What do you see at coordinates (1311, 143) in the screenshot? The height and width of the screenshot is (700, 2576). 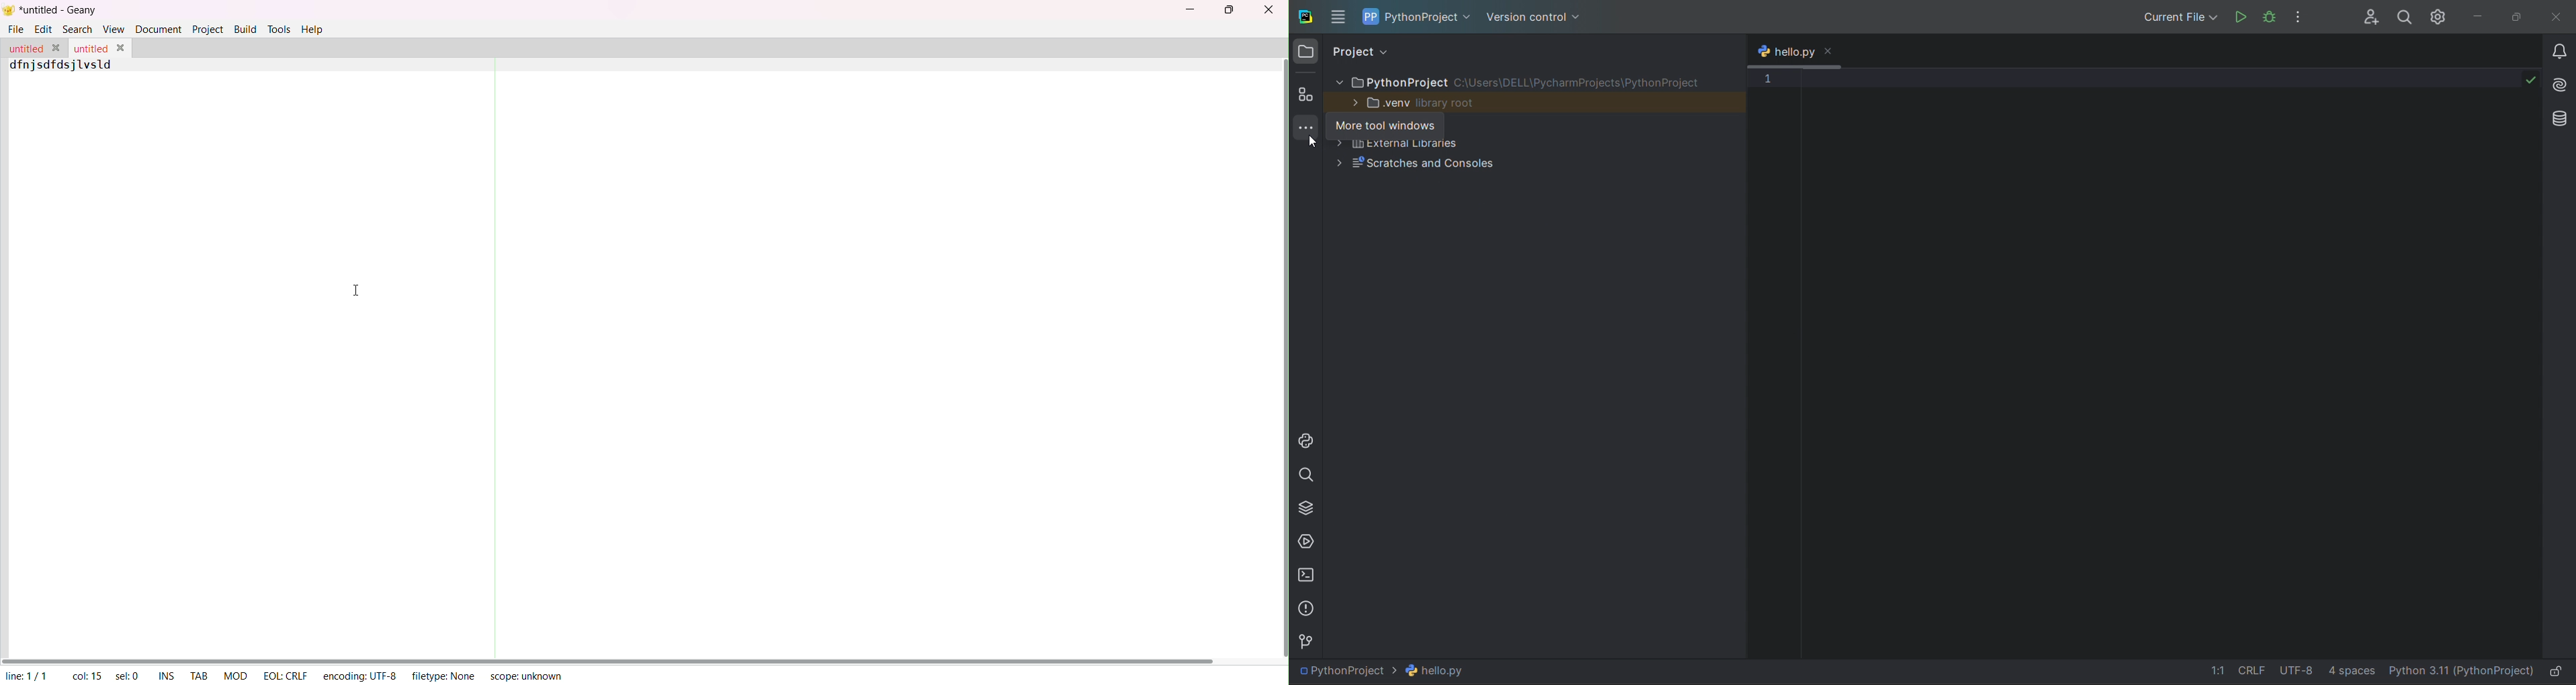 I see `cursor` at bounding box center [1311, 143].